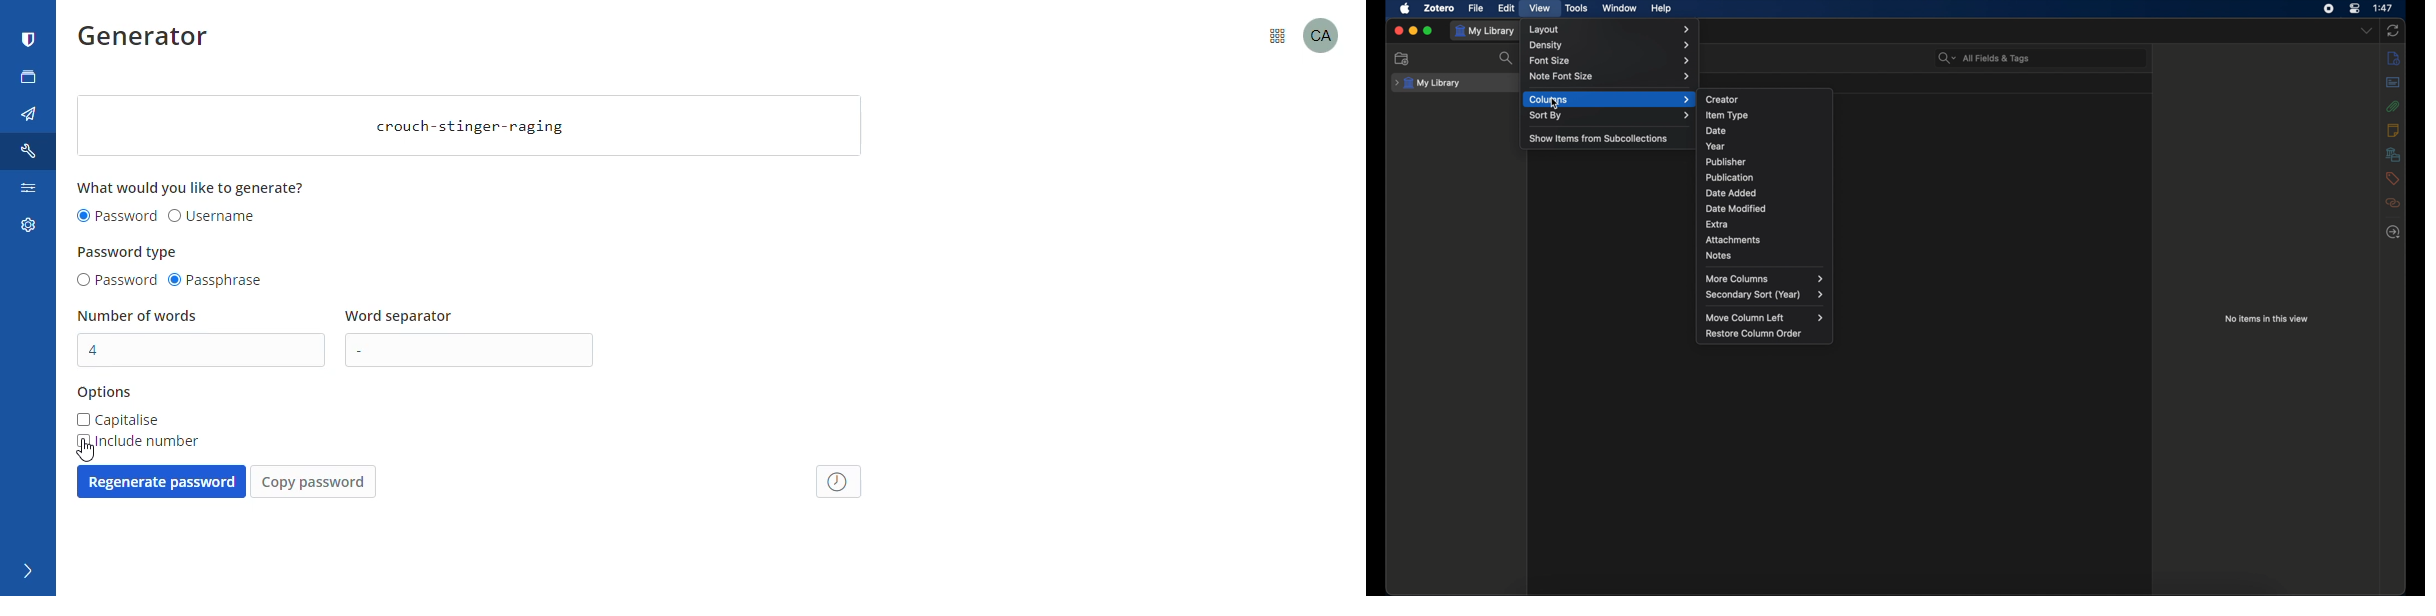  I want to click on tools, so click(1576, 8).